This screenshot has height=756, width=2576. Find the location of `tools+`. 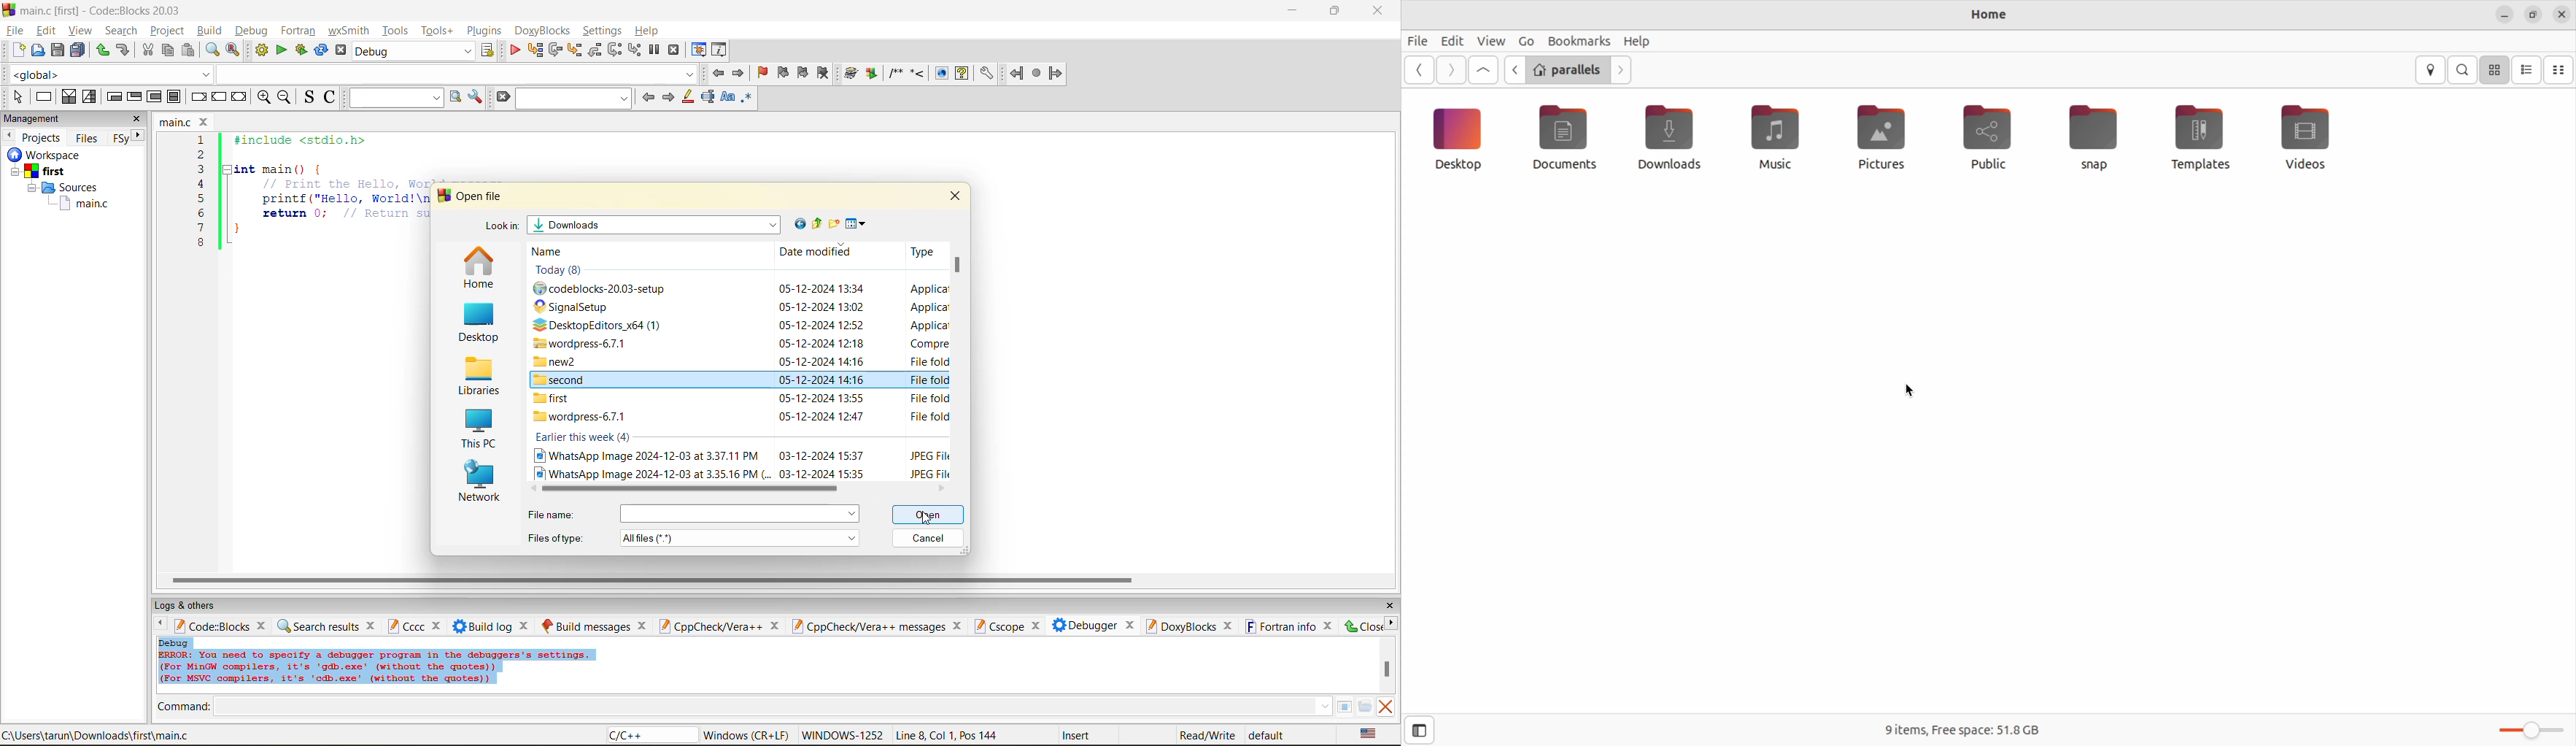

tools+ is located at coordinates (437, 31).